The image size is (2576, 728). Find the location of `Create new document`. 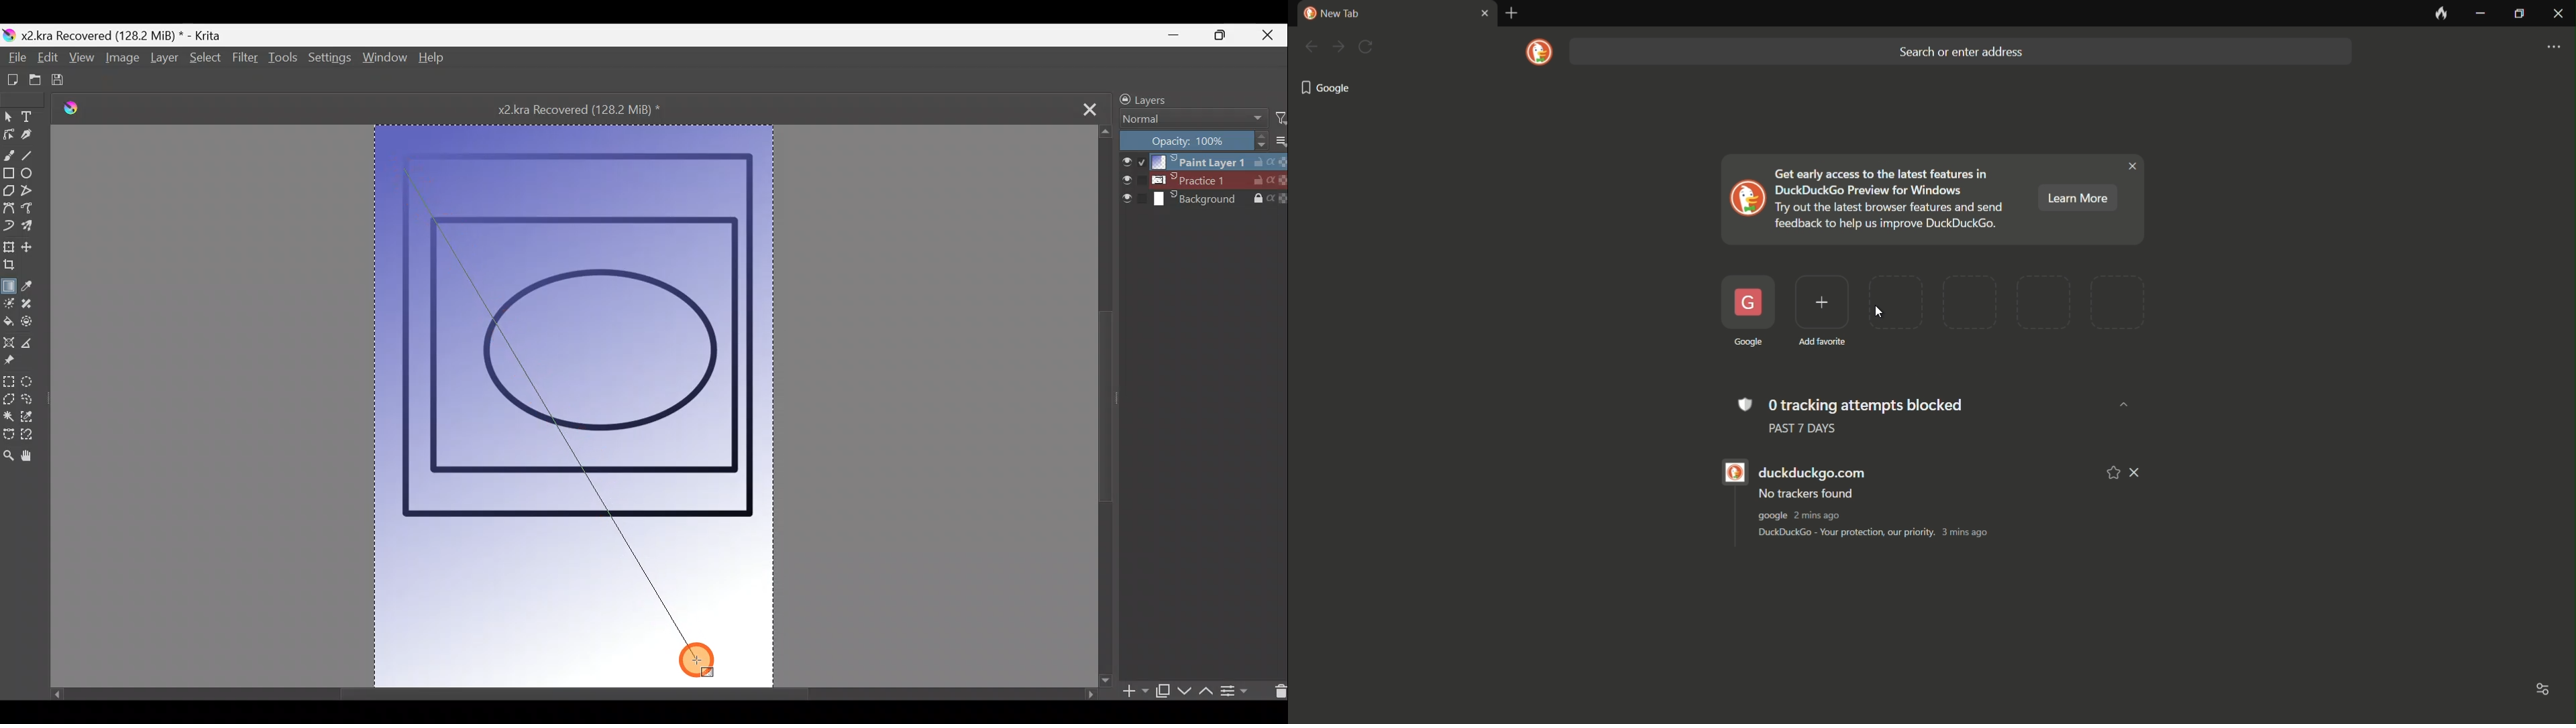

Create new document is located at coordinates (9, 80).